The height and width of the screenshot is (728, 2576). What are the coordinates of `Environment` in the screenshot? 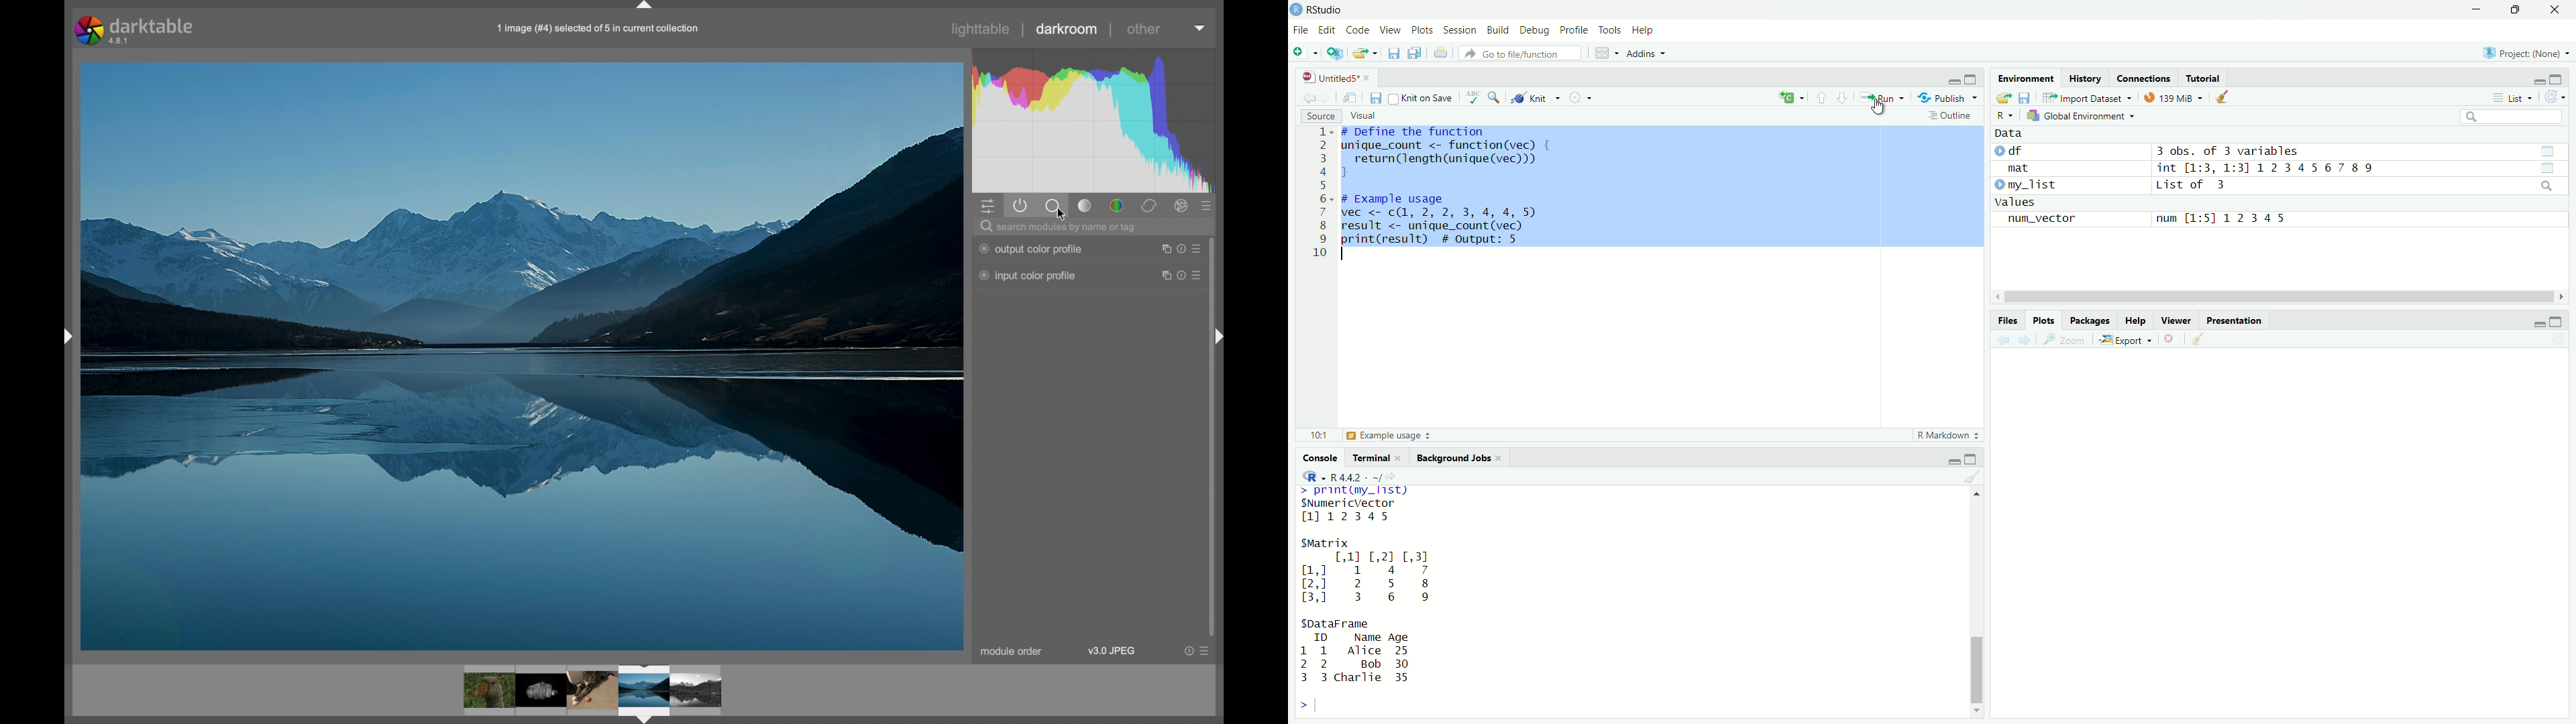 It's located at (2027, 79).